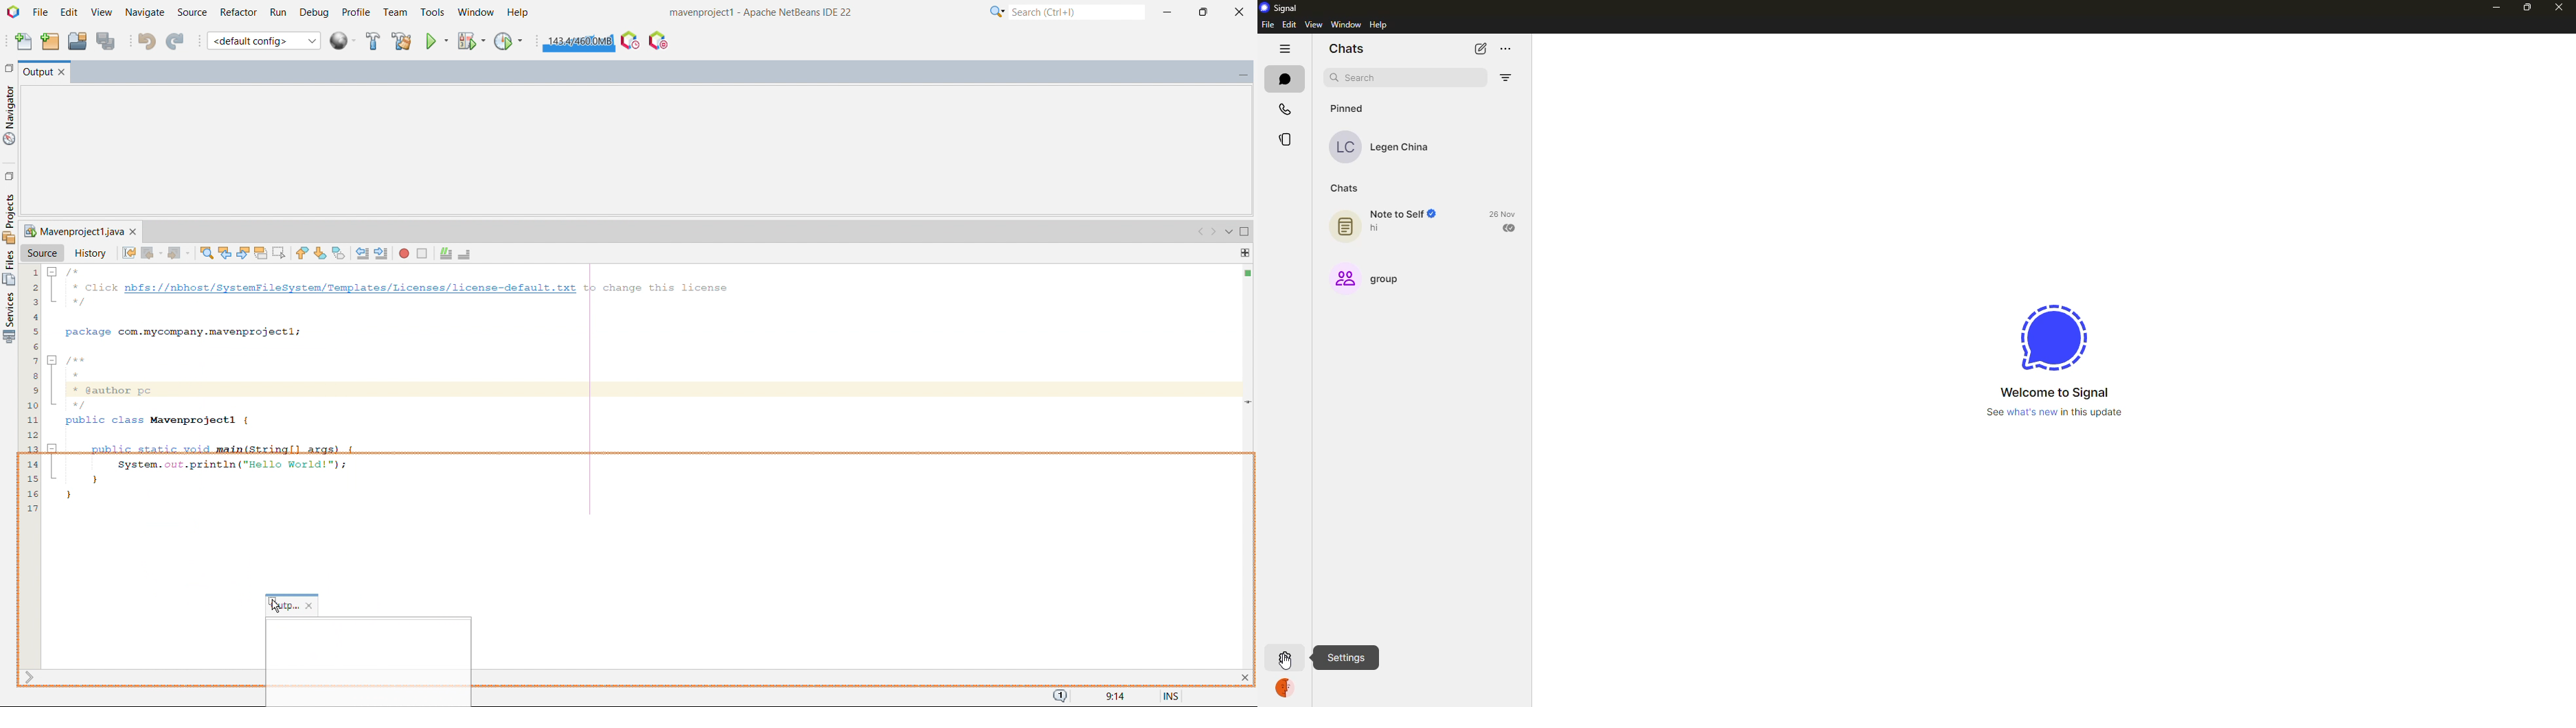  I want to click on stories, so click(1289, 139).